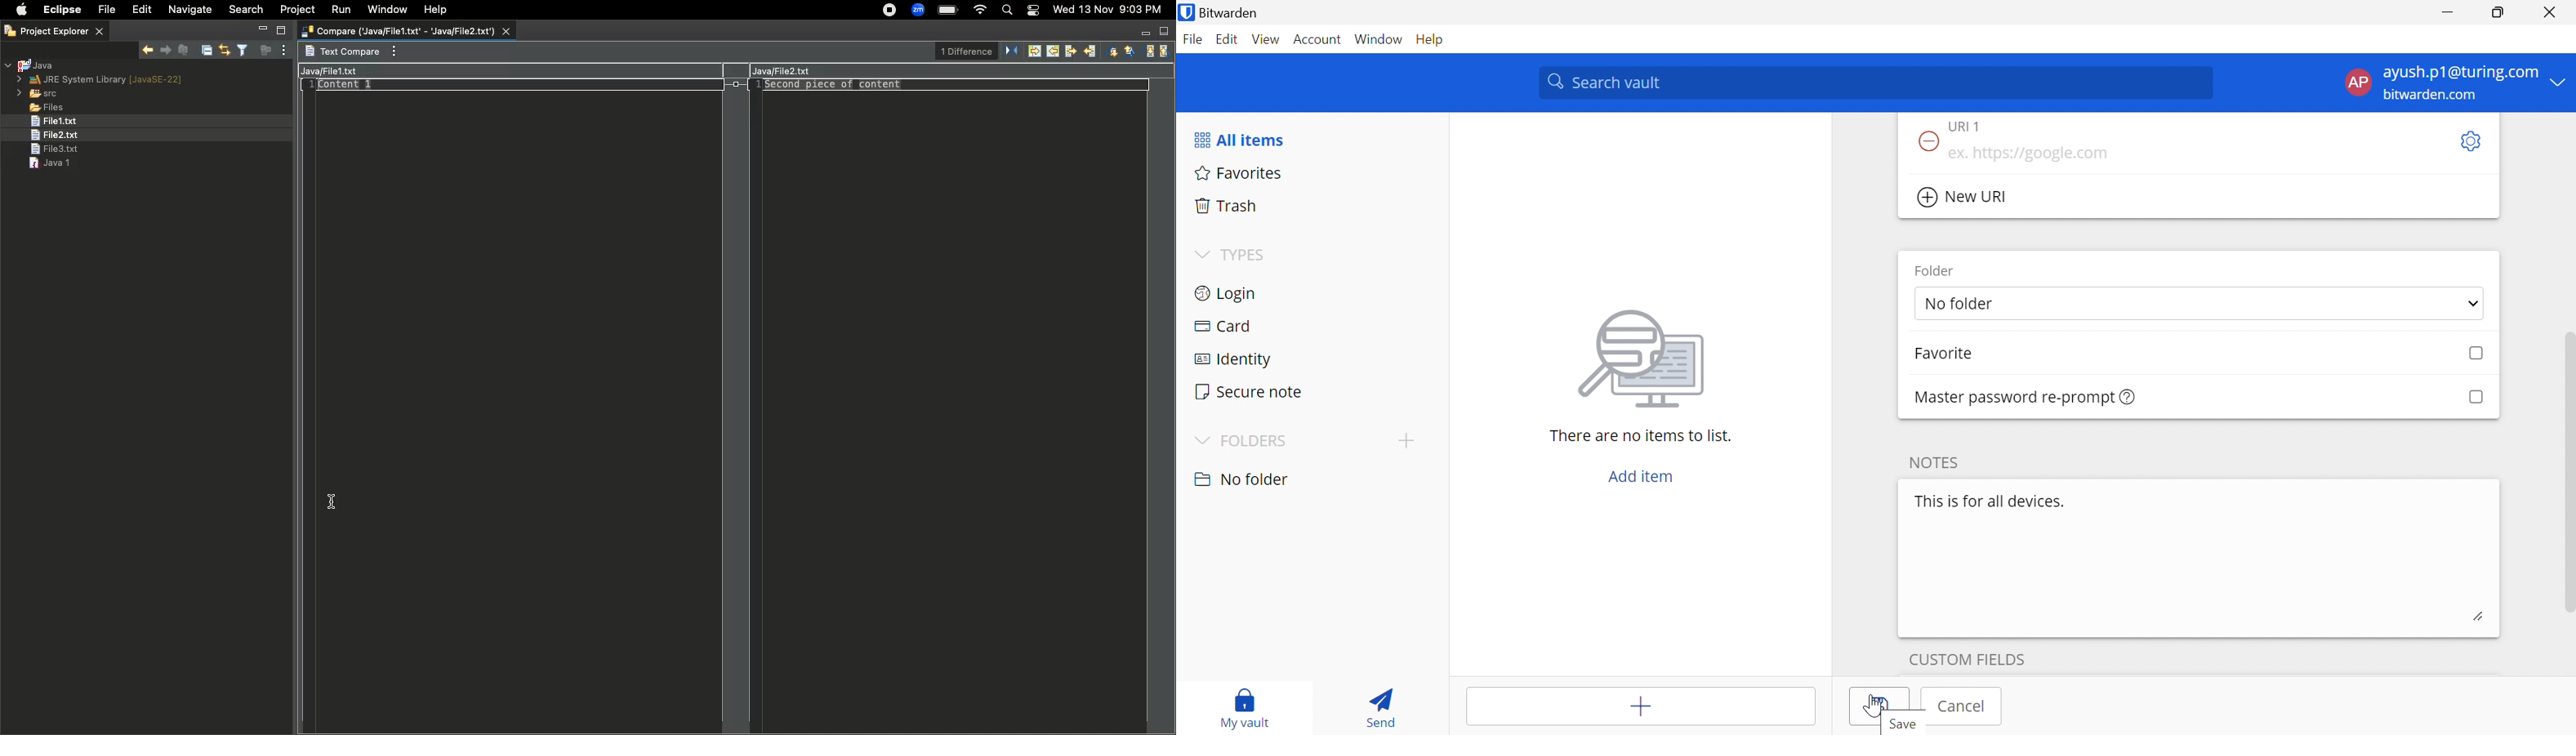 This screenshot has height=756, width=2576. I want to click on cancel, so click(1967, 704).